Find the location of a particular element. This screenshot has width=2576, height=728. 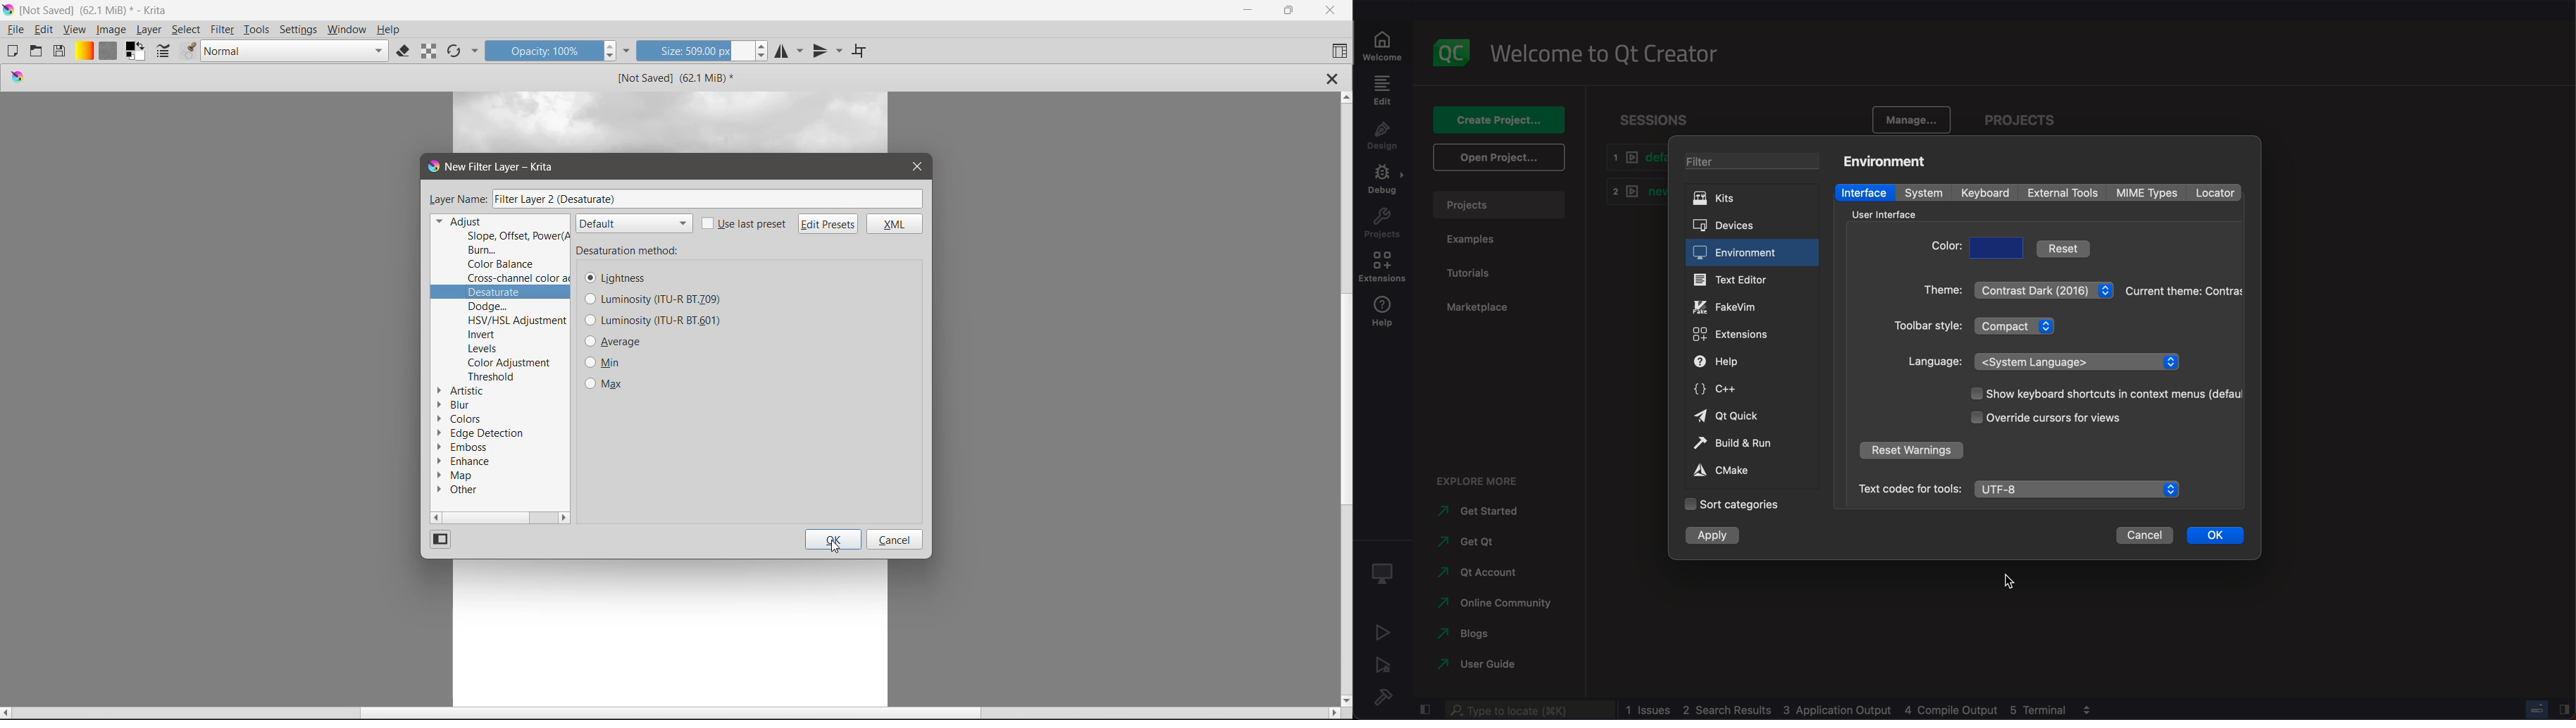

Set the background and foreground colro selector is located at coordinates (135, 51).